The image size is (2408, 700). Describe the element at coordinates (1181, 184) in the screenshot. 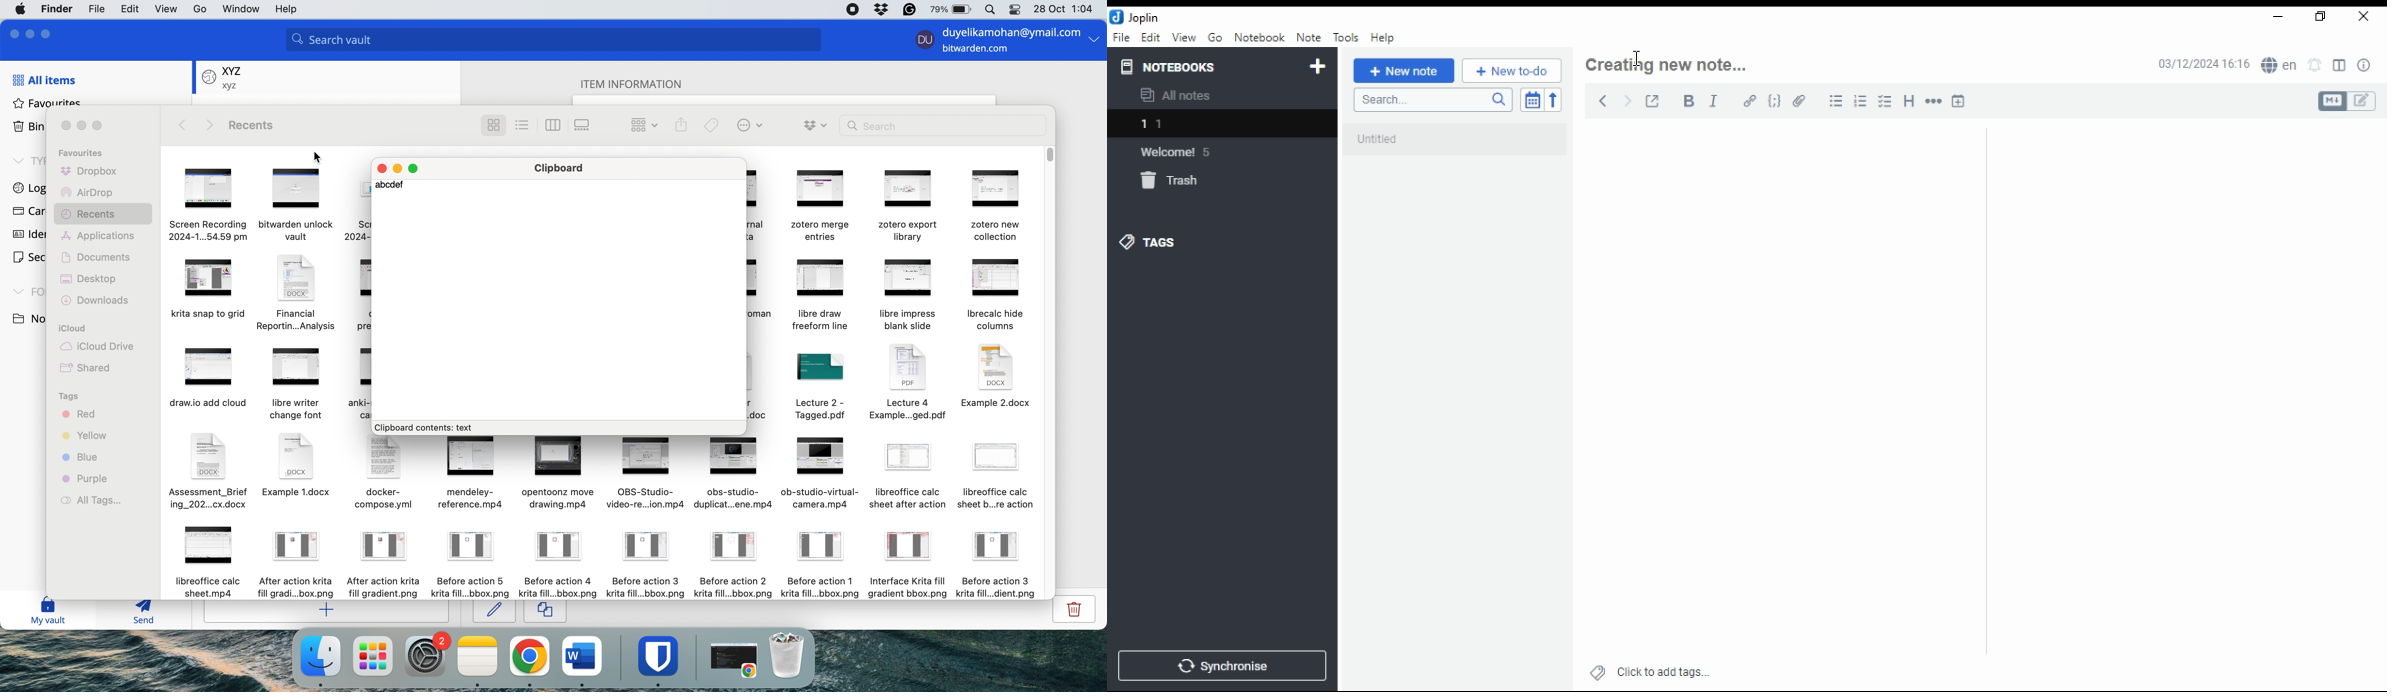

I see `trash` at that location.